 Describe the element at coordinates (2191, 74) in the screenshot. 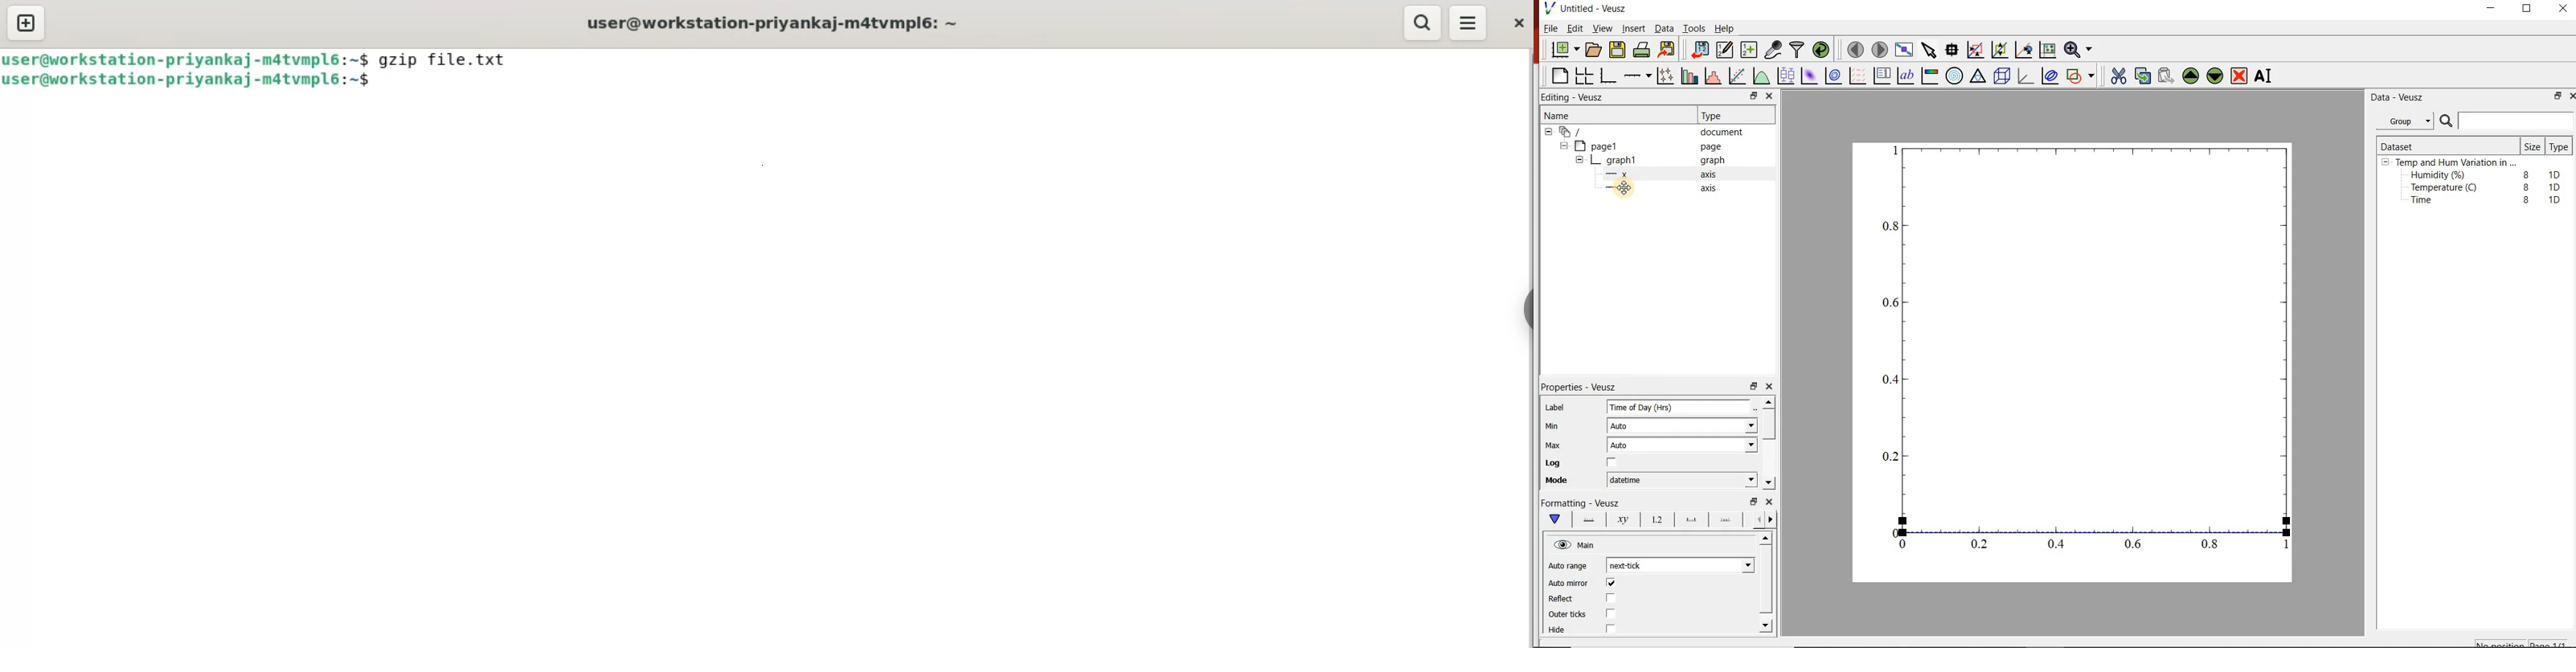

I see `Move the selected widget up` at that location.